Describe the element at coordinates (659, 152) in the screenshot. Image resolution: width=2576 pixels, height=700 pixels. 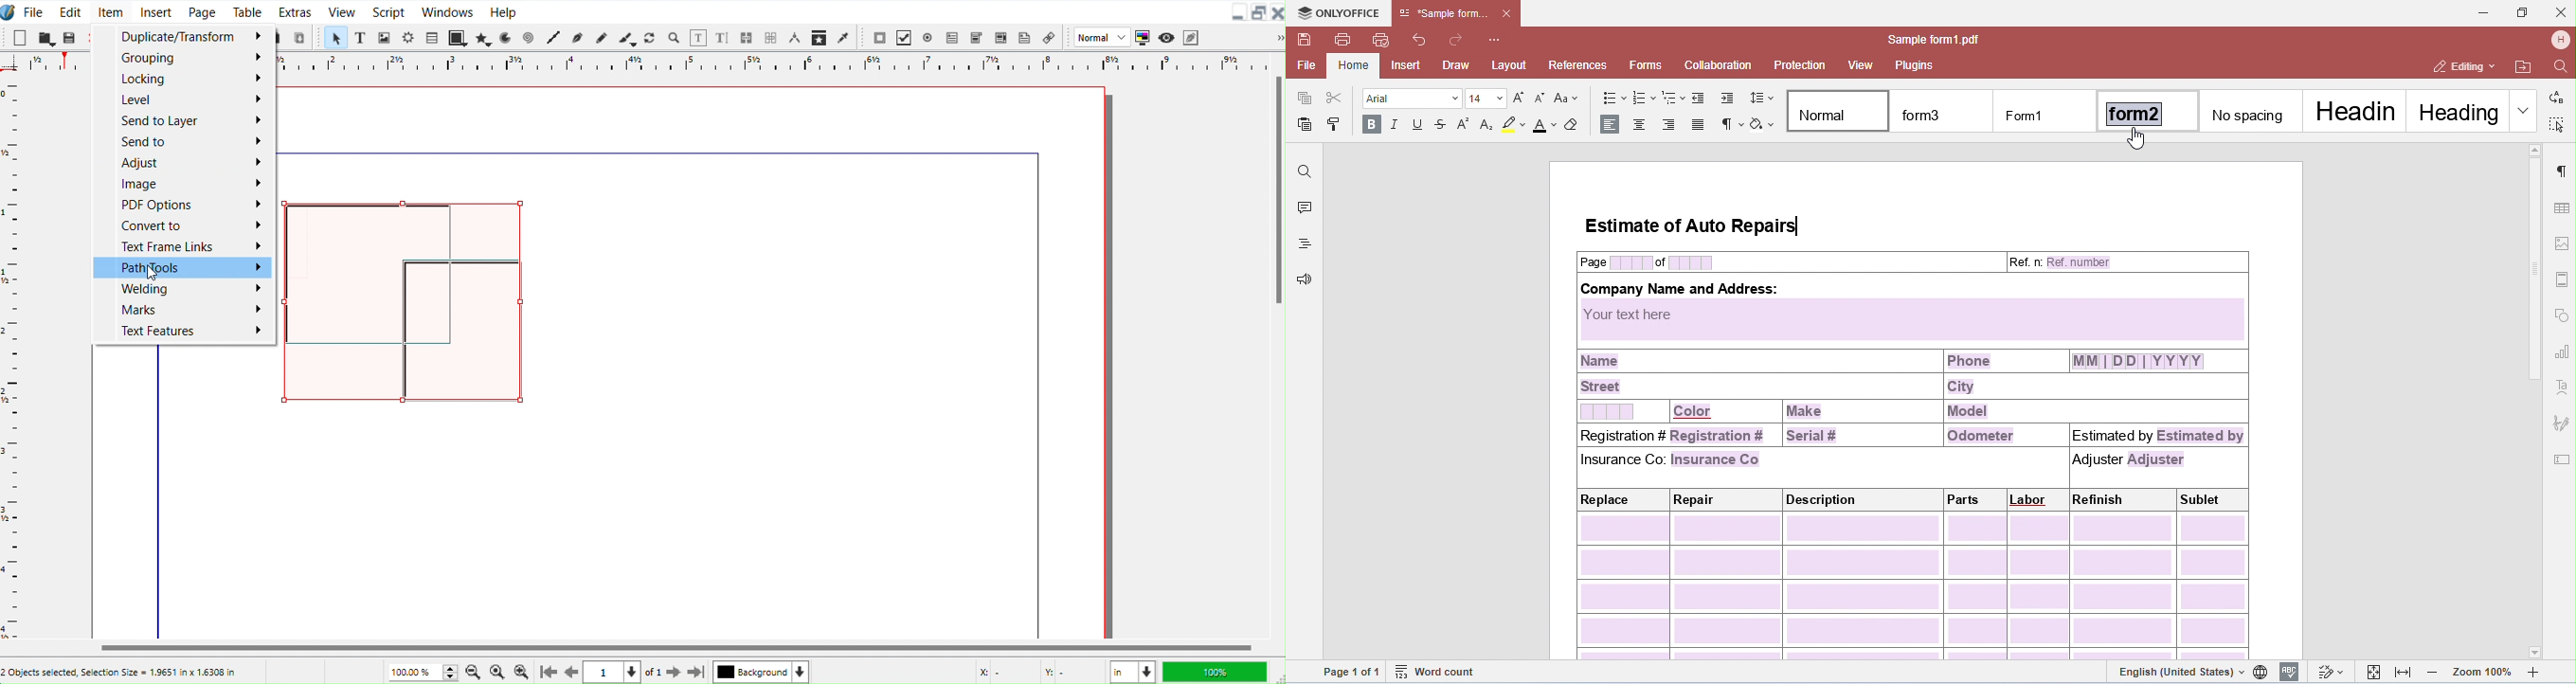
I see `line` at that location.